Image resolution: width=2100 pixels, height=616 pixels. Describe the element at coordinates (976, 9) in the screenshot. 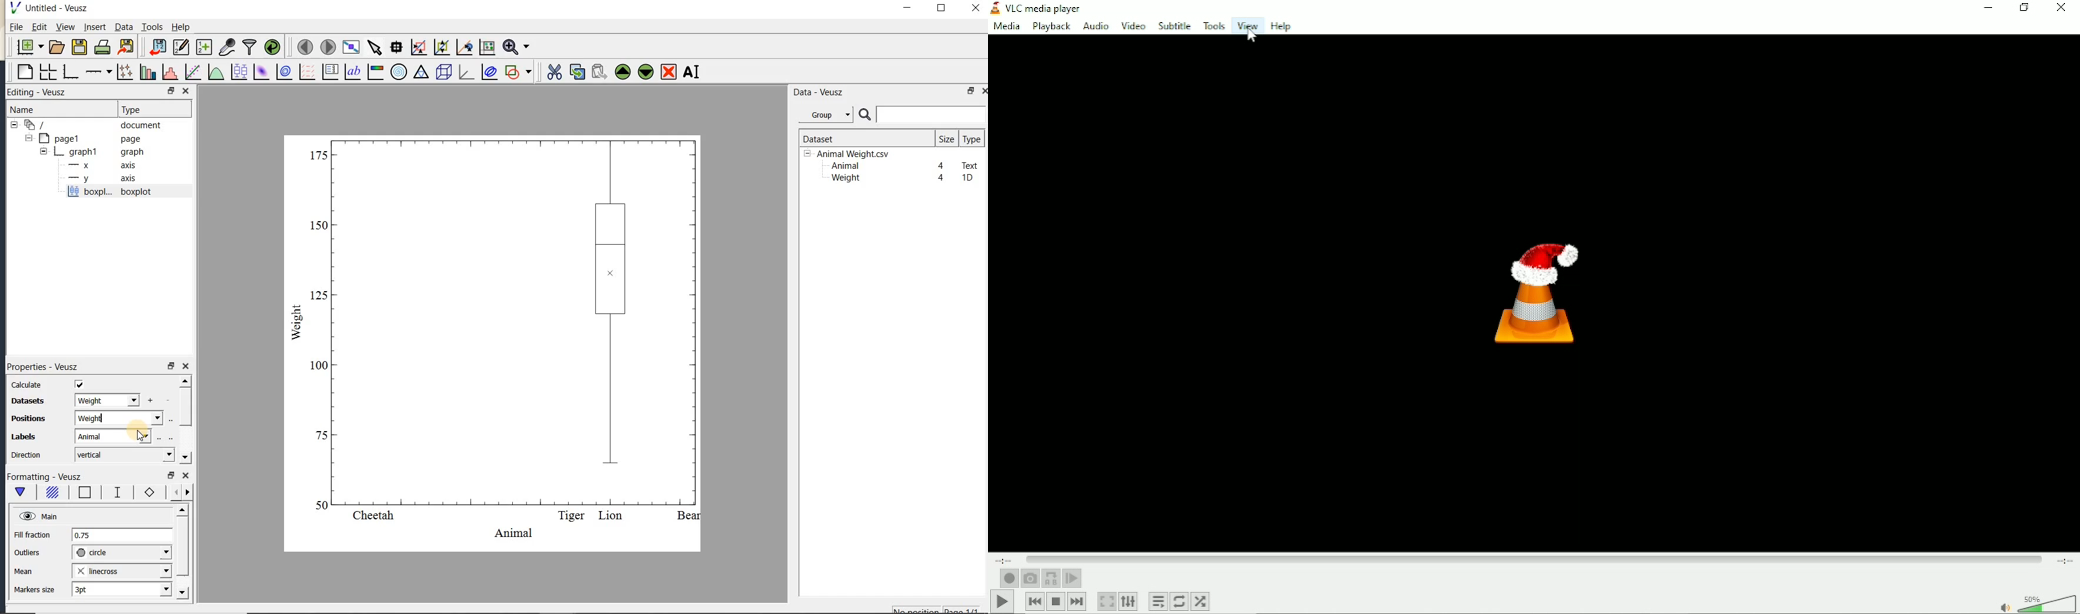

I see `close` at that location.